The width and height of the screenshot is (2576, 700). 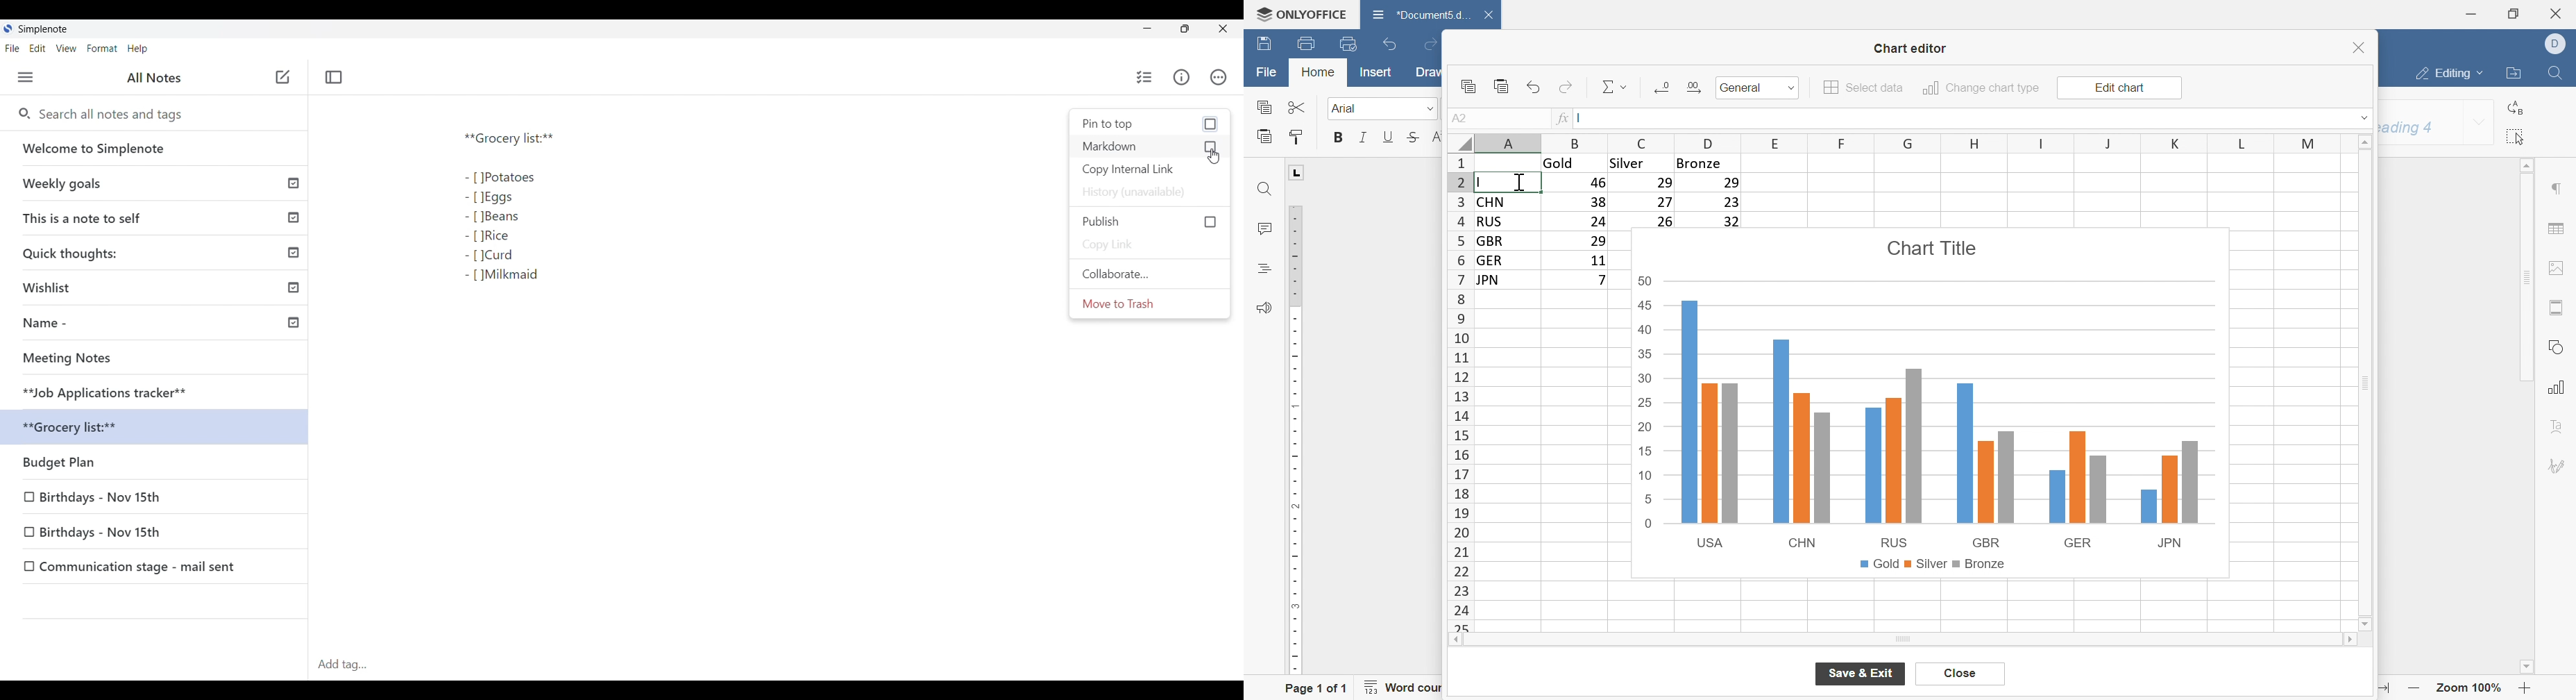 I want to click on superscript, so click(x=1438, y=137).